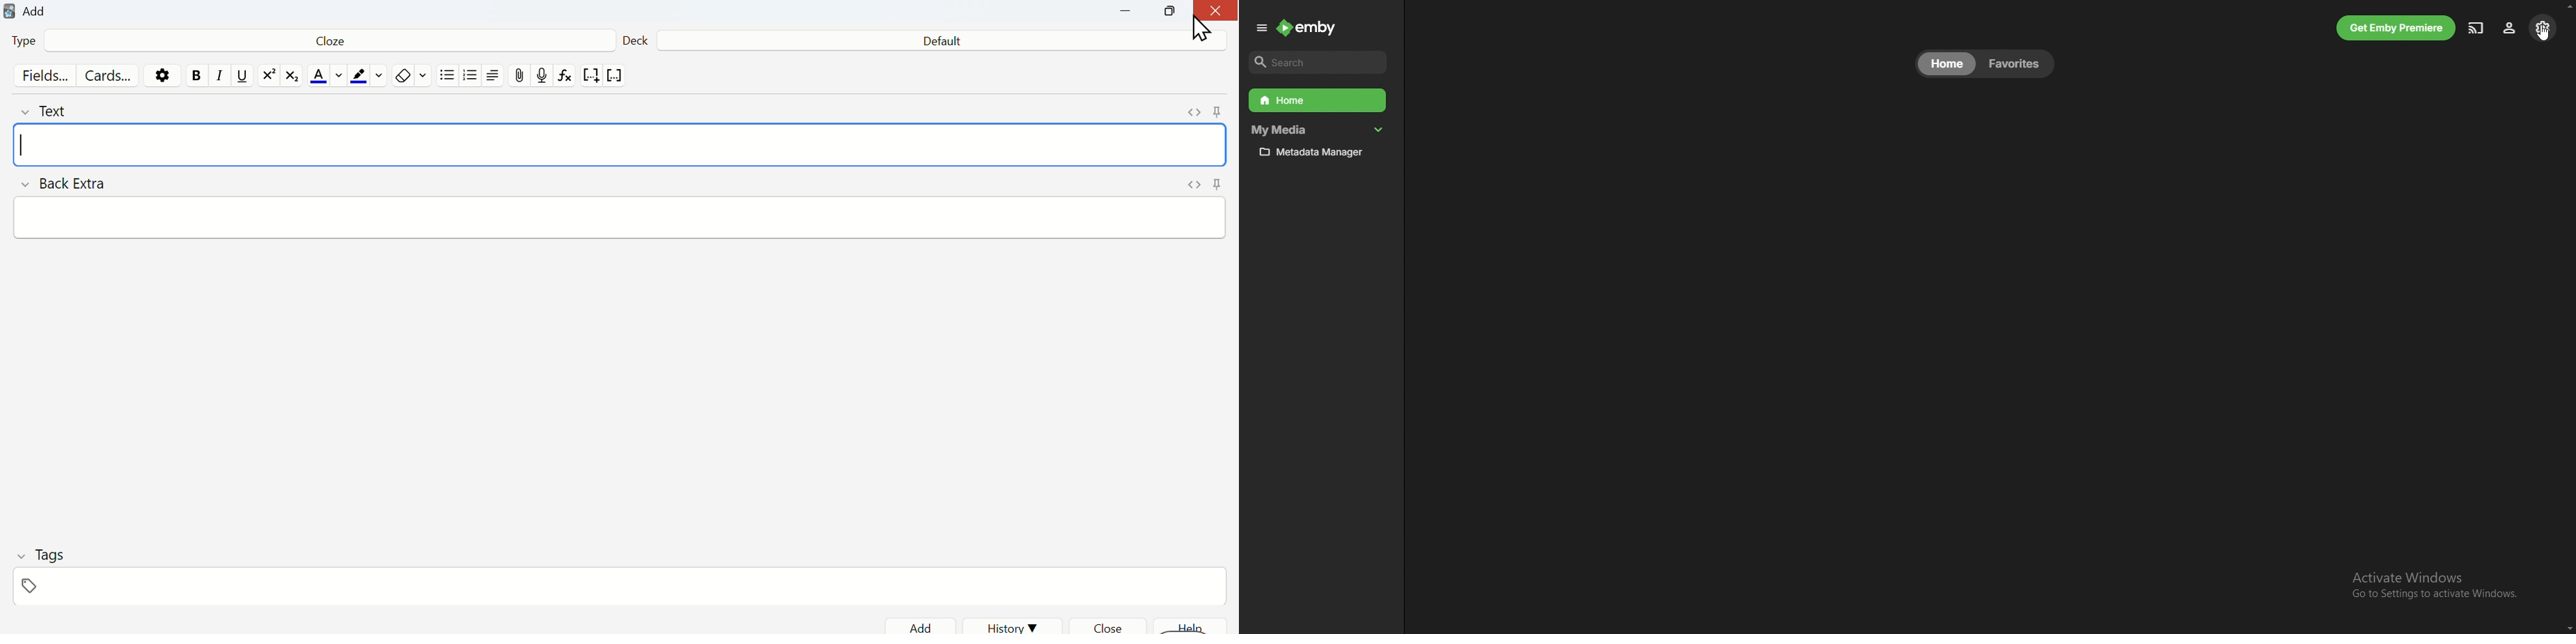 Image resolution: width=2576 pixels, height=644 pixels. Describe the element at coordinates (1133, 14) in the screenshot. I see `Minimize` at that location.